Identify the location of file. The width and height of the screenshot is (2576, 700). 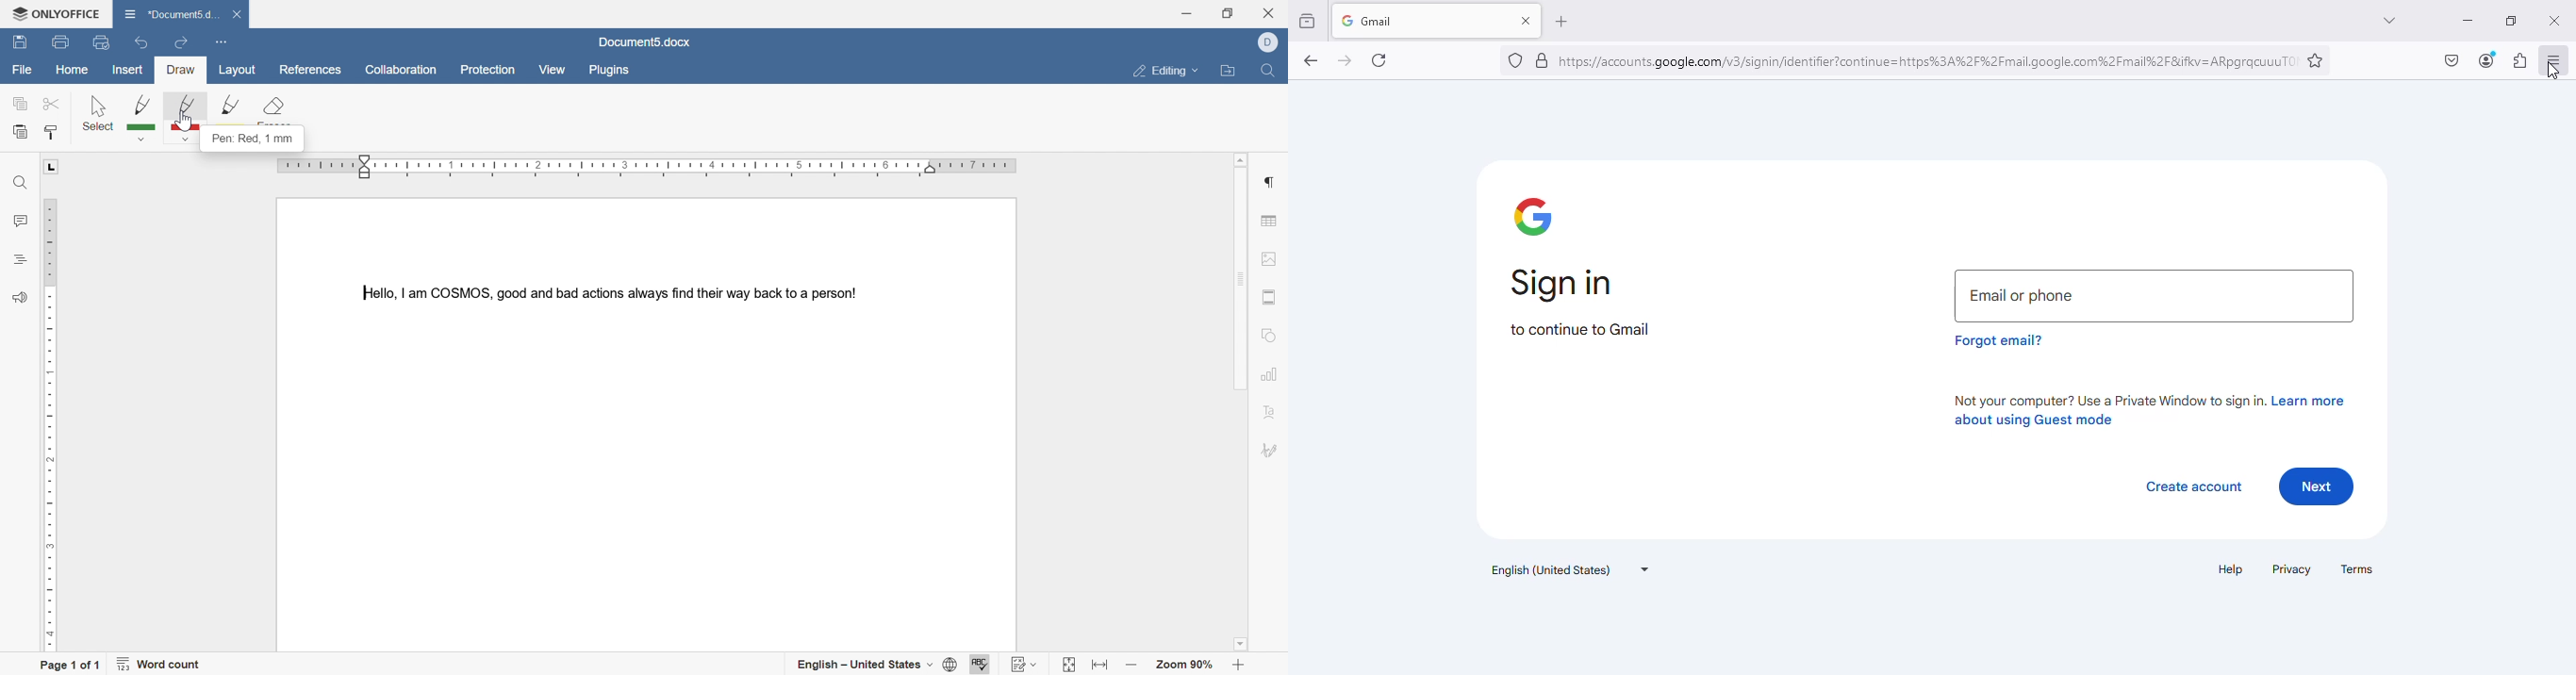
(22, 71).